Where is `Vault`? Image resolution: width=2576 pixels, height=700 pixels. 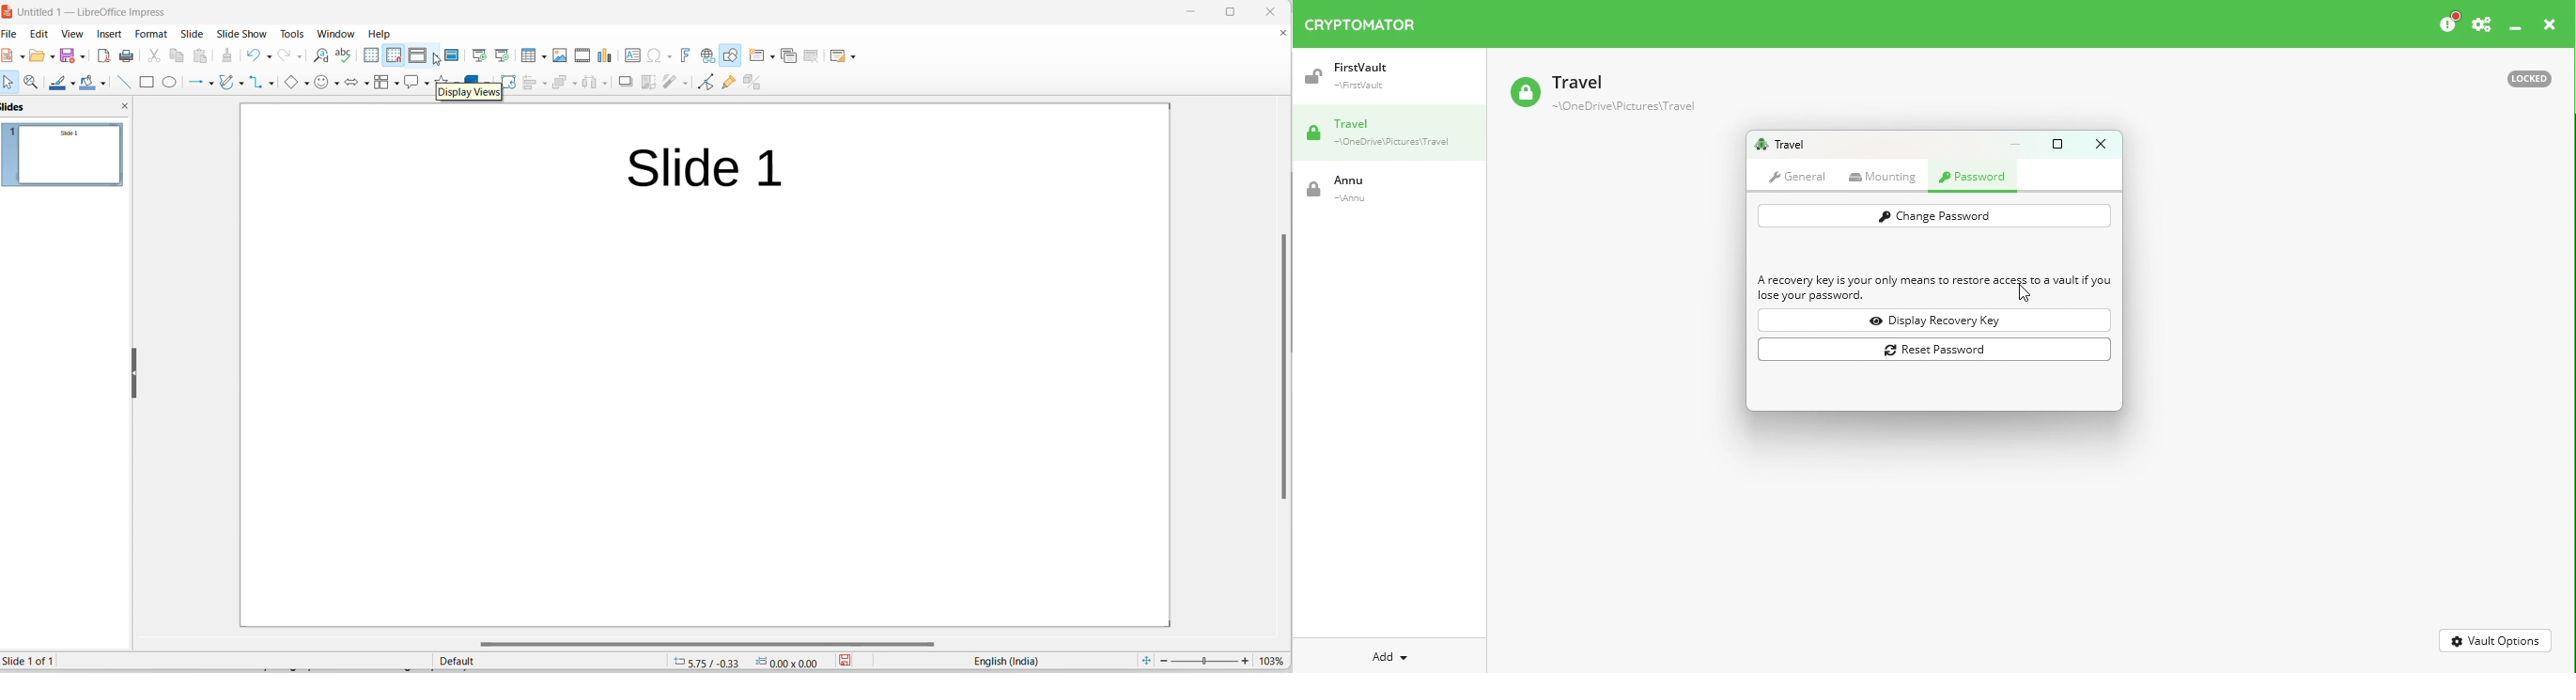
Vault is located at coordinates (1602, 95).